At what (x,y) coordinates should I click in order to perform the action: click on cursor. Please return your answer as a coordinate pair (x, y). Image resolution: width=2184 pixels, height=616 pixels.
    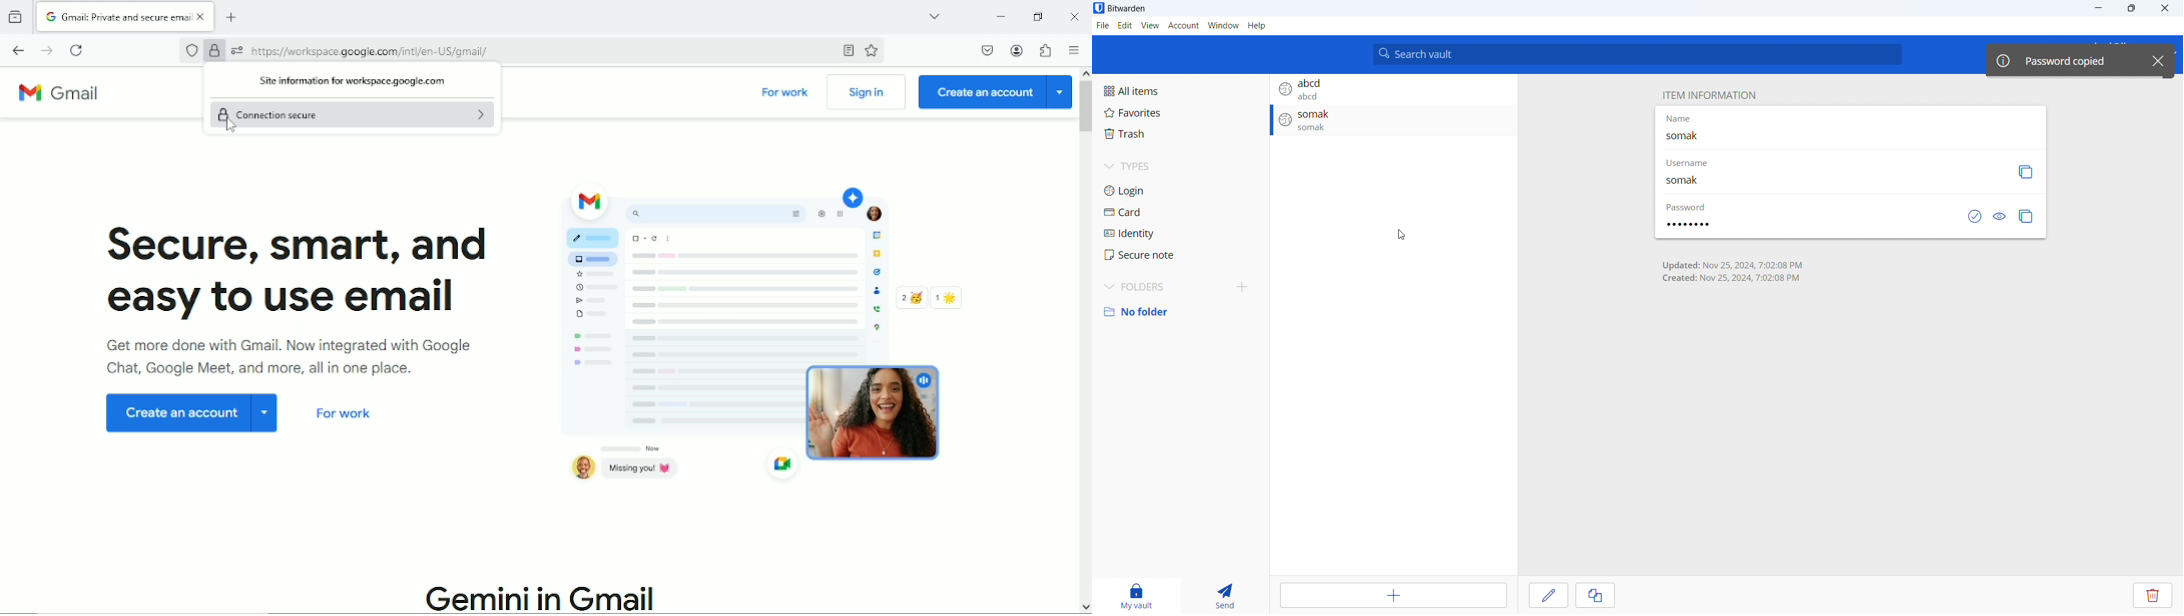
    Looking at the image, I should click on (230, 126).